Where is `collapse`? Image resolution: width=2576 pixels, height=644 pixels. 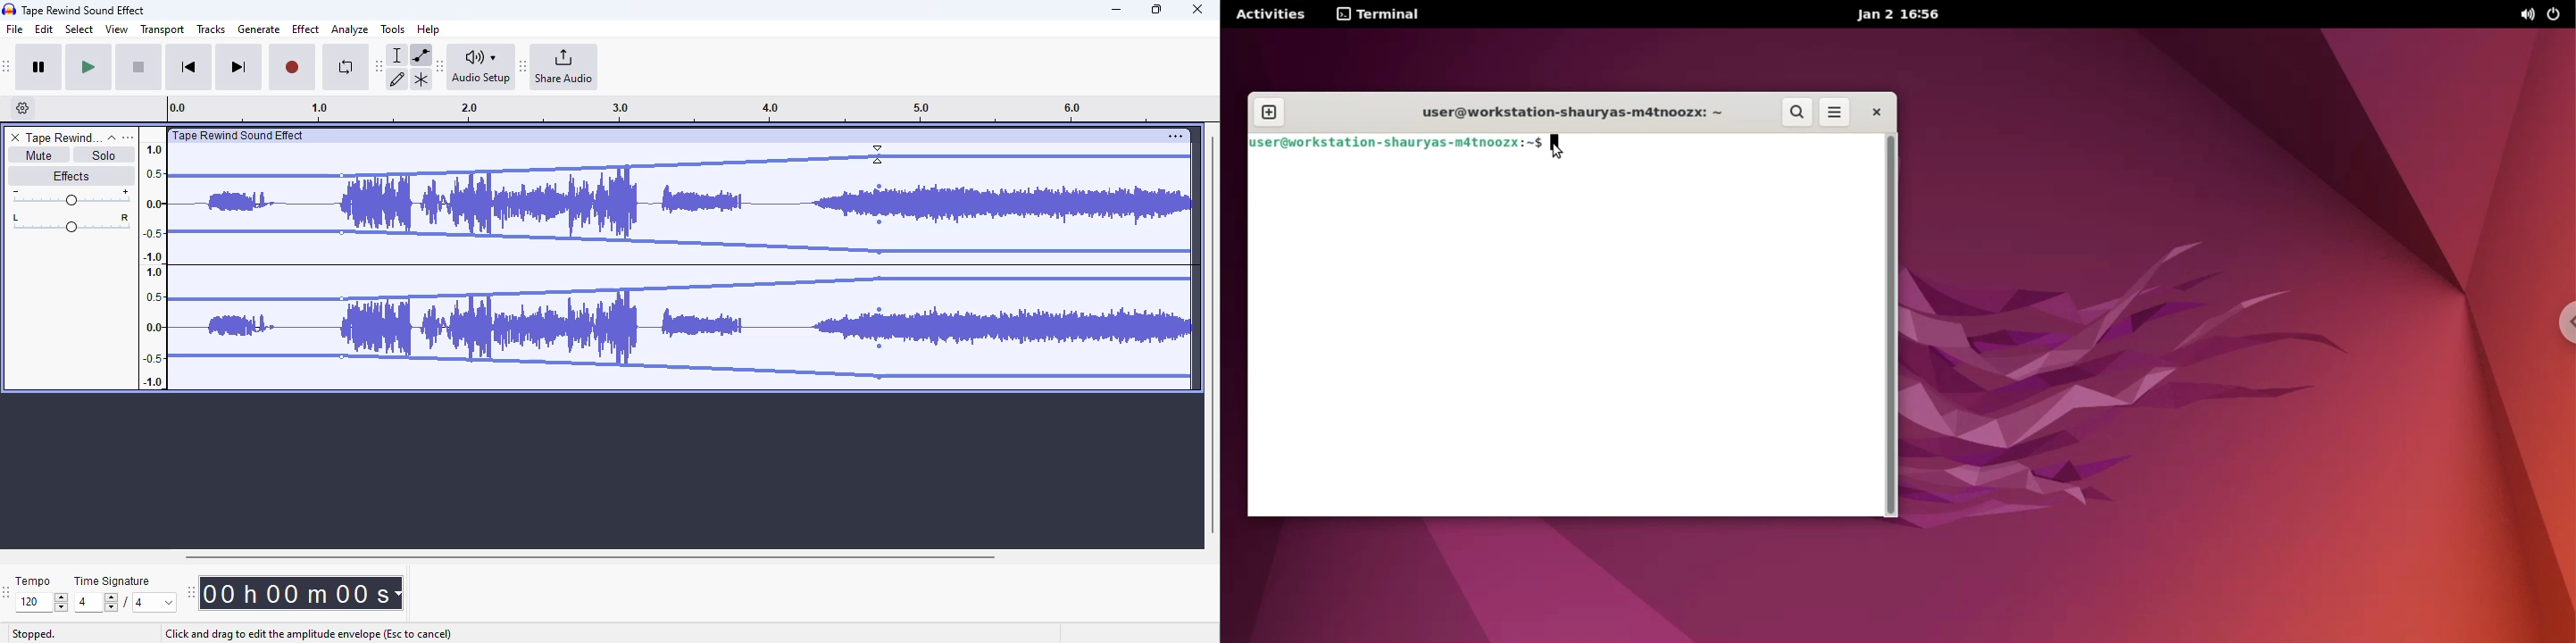
collapse is located at coordinates (112, 138).